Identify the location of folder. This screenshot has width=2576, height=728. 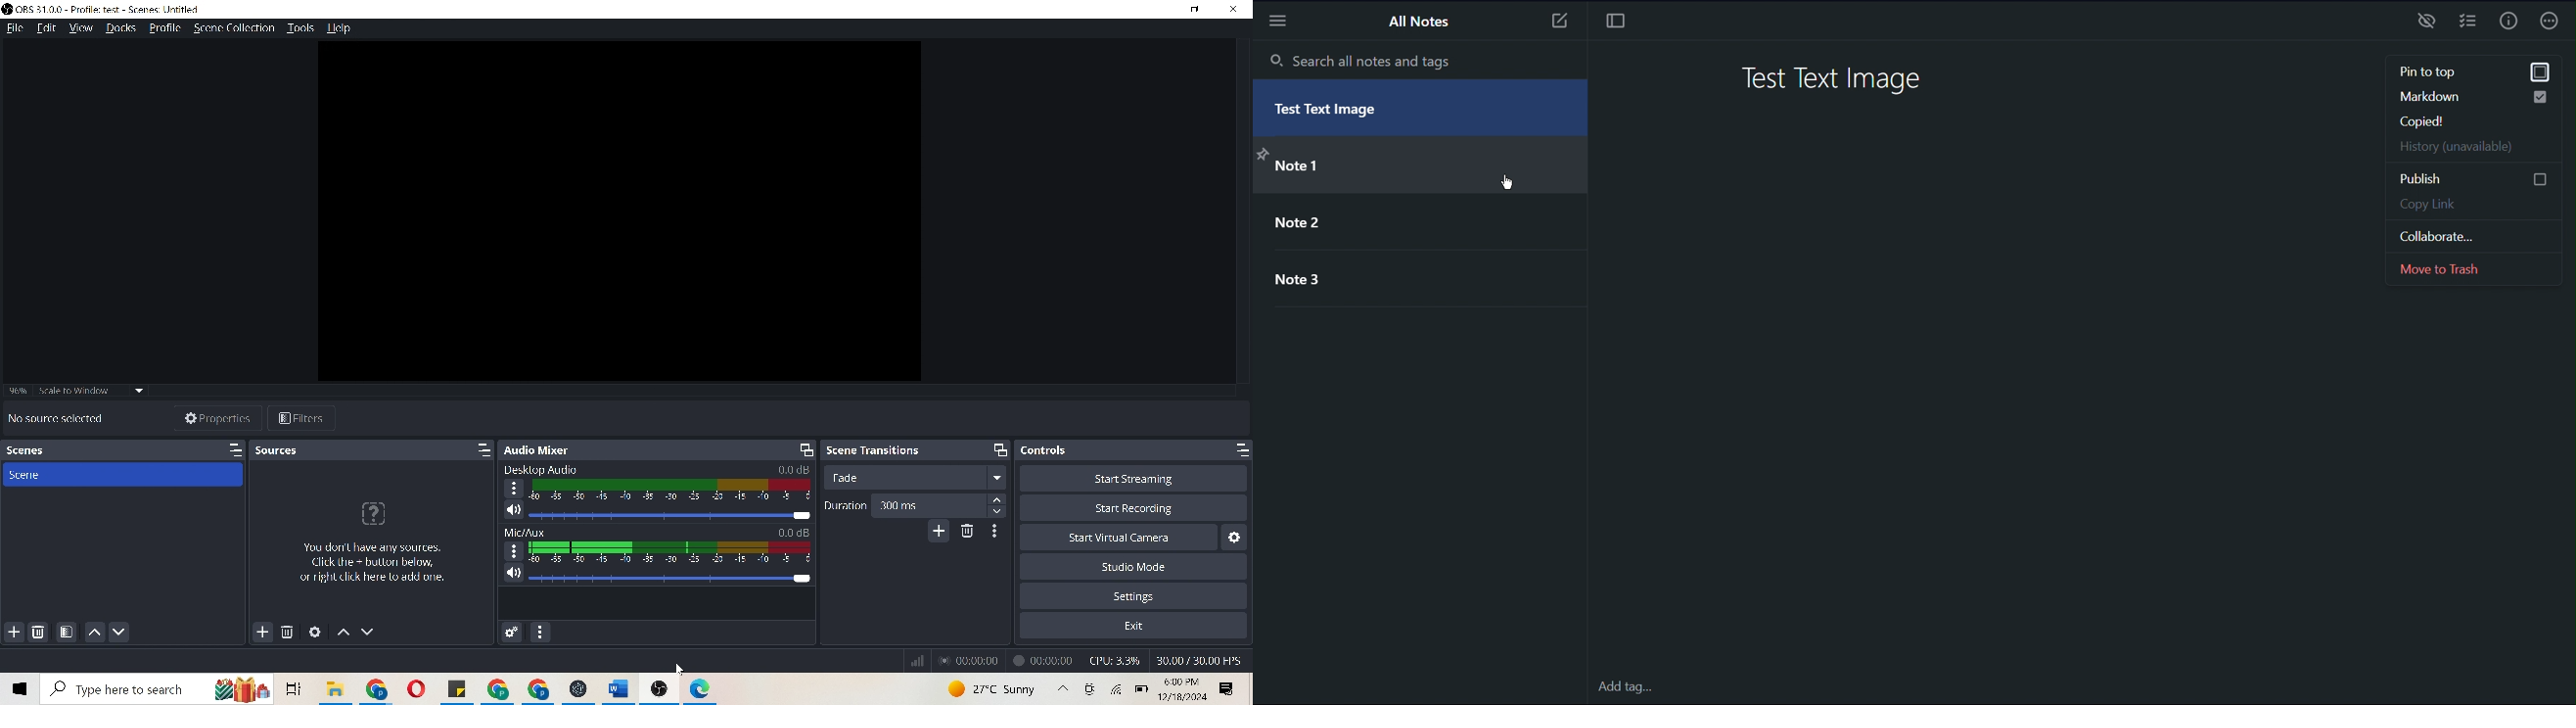
(334, 688).